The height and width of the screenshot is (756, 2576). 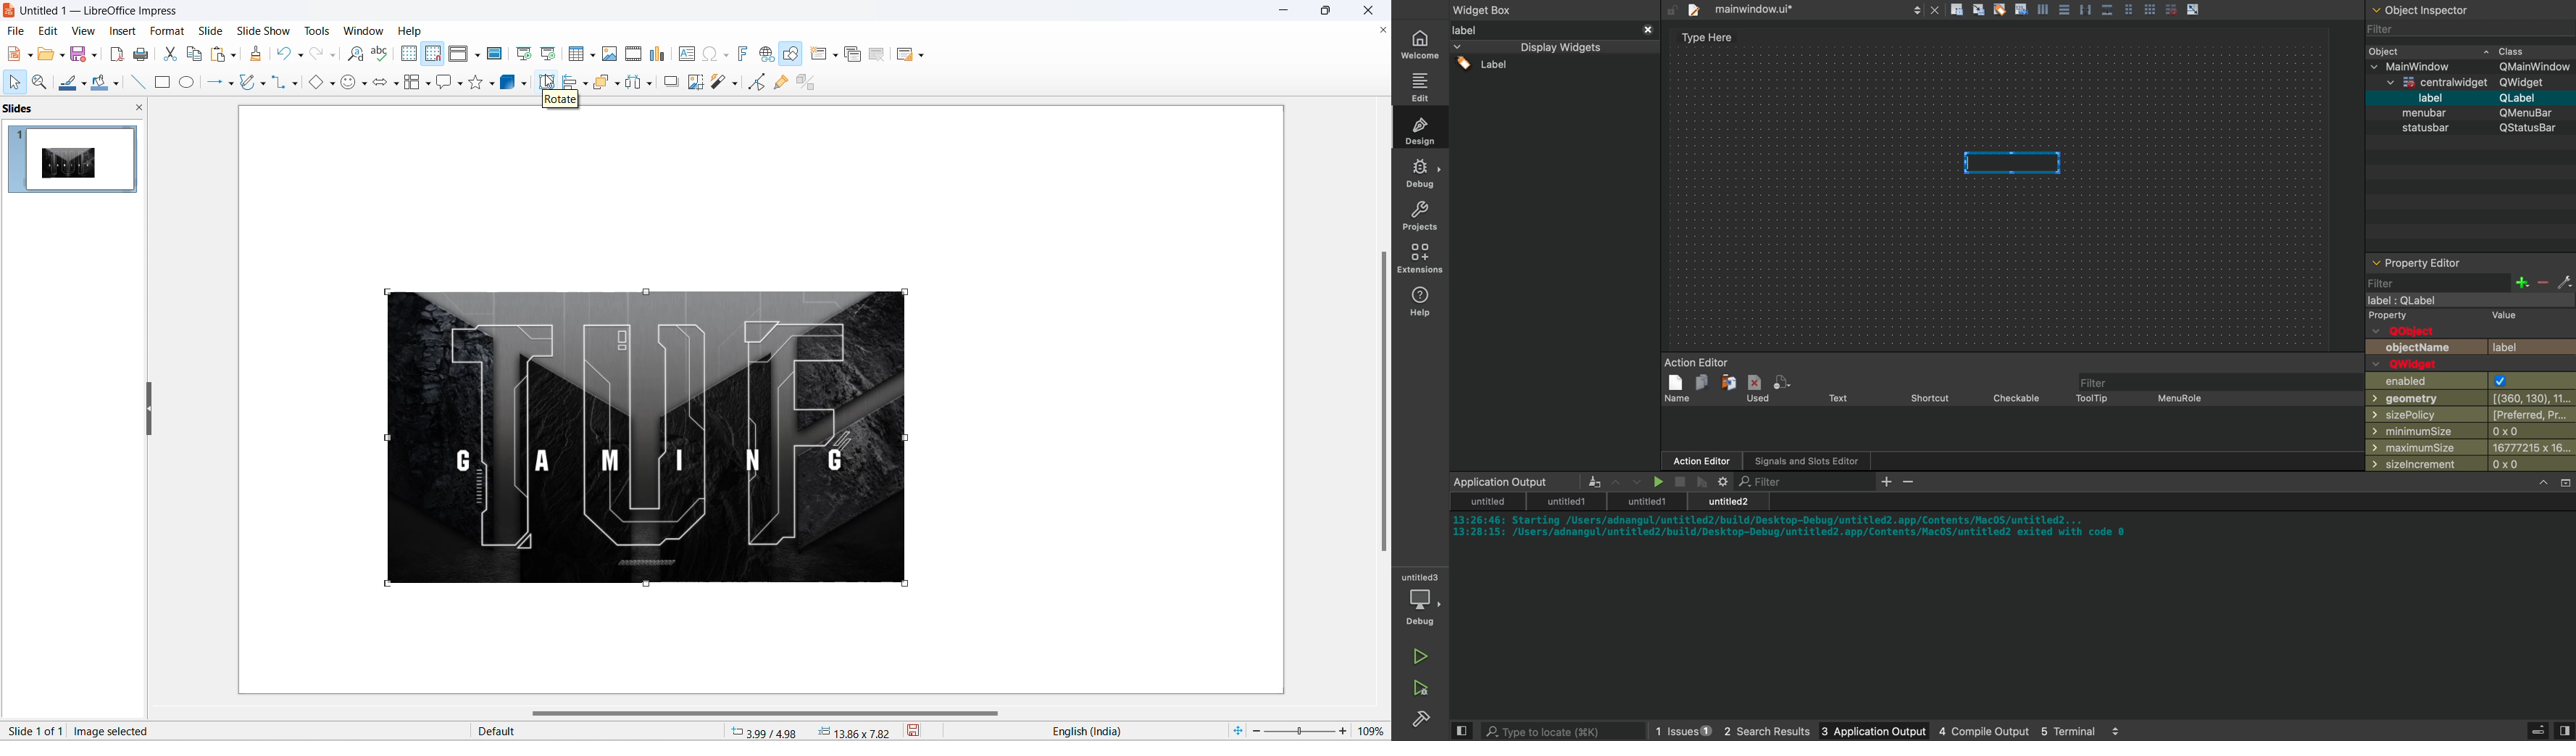 What do you see at coordinates (593, 55) in the screenshot?
I see `table grid` at bounding box center [593, 55].